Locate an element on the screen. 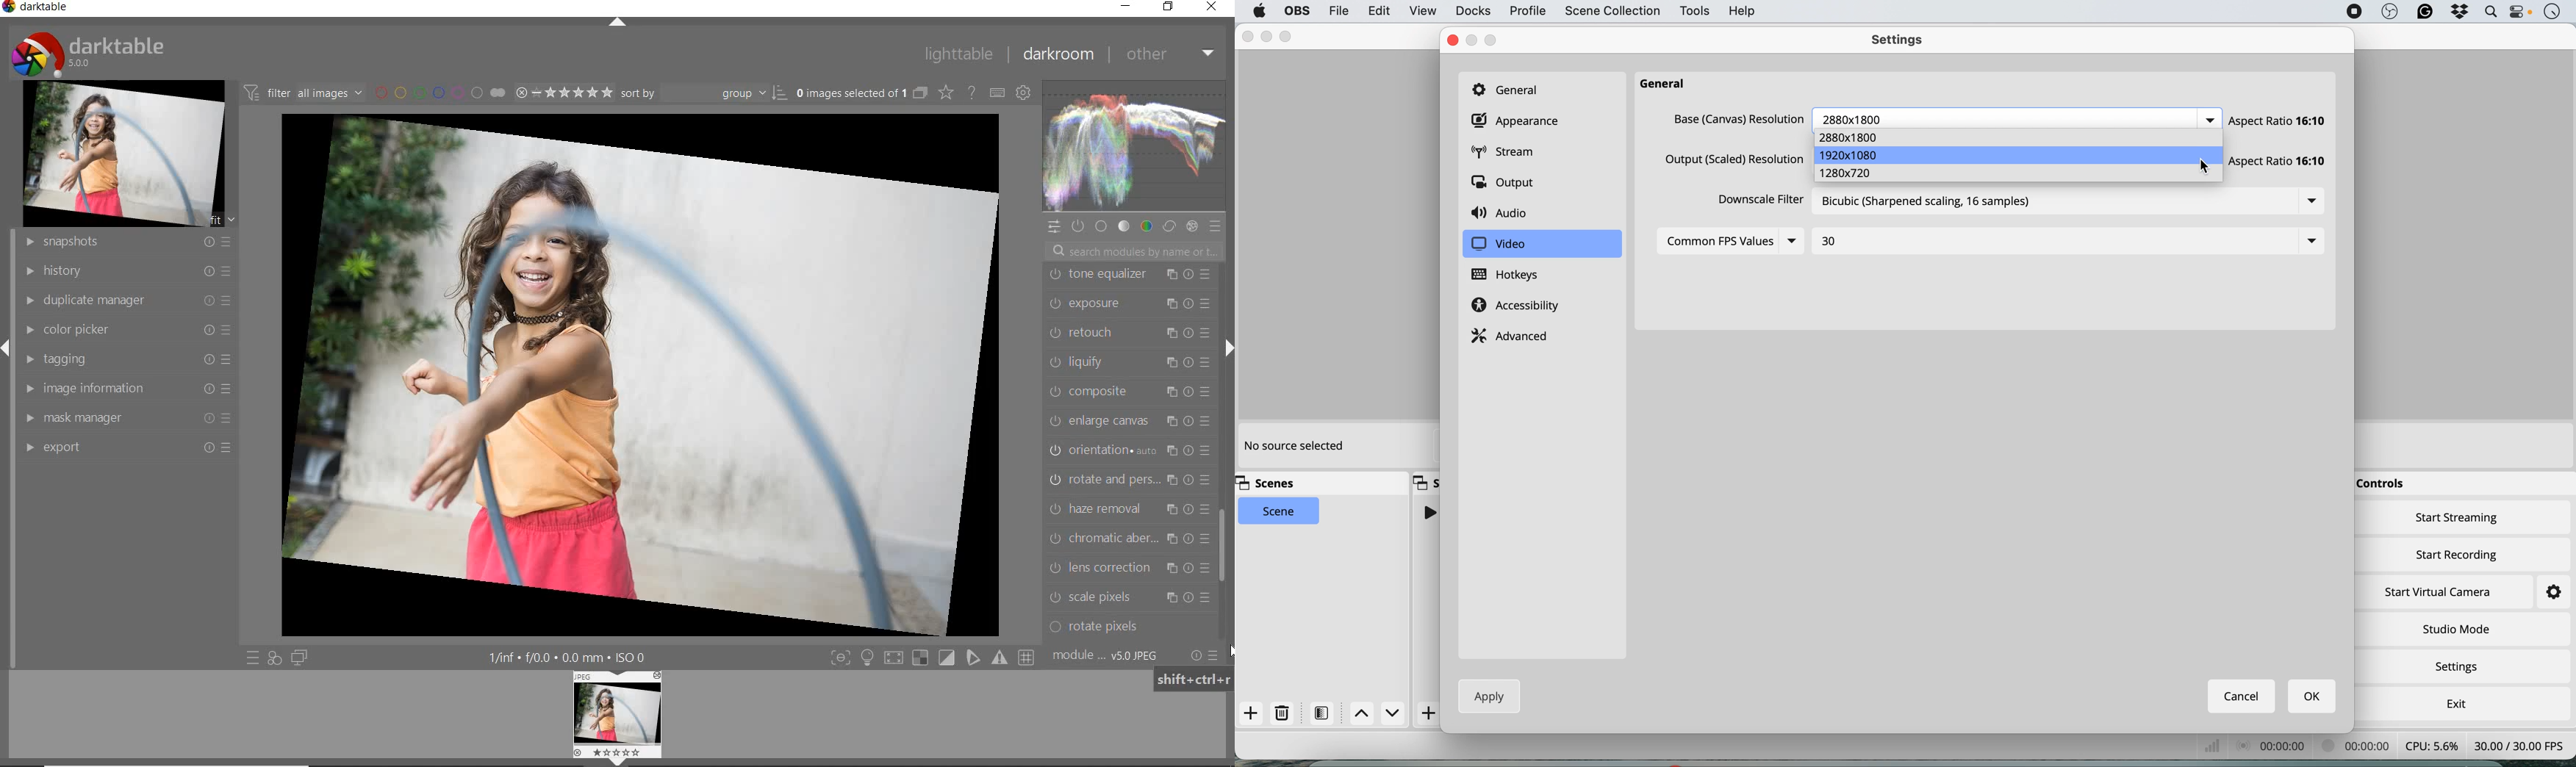  shift+ctrl+r is located at coordinates (1191, 679).